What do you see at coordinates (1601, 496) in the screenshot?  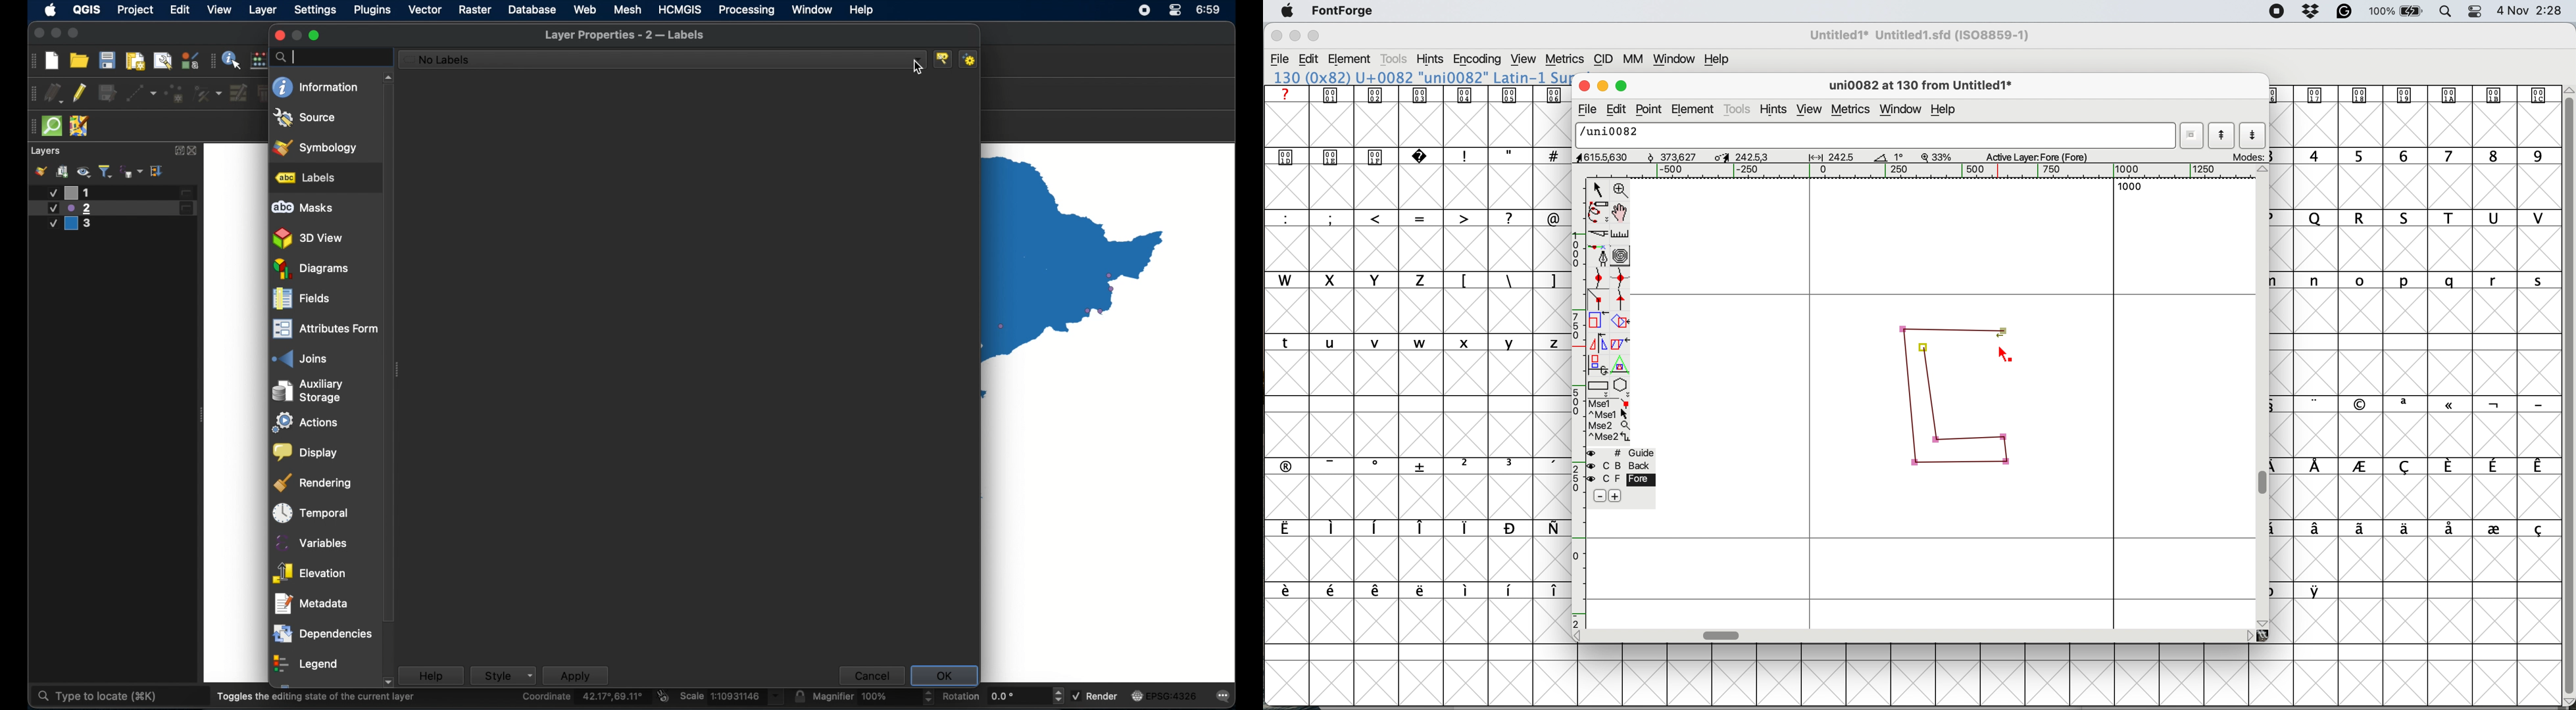 I see `remove` at bounding box center [1601, 496].